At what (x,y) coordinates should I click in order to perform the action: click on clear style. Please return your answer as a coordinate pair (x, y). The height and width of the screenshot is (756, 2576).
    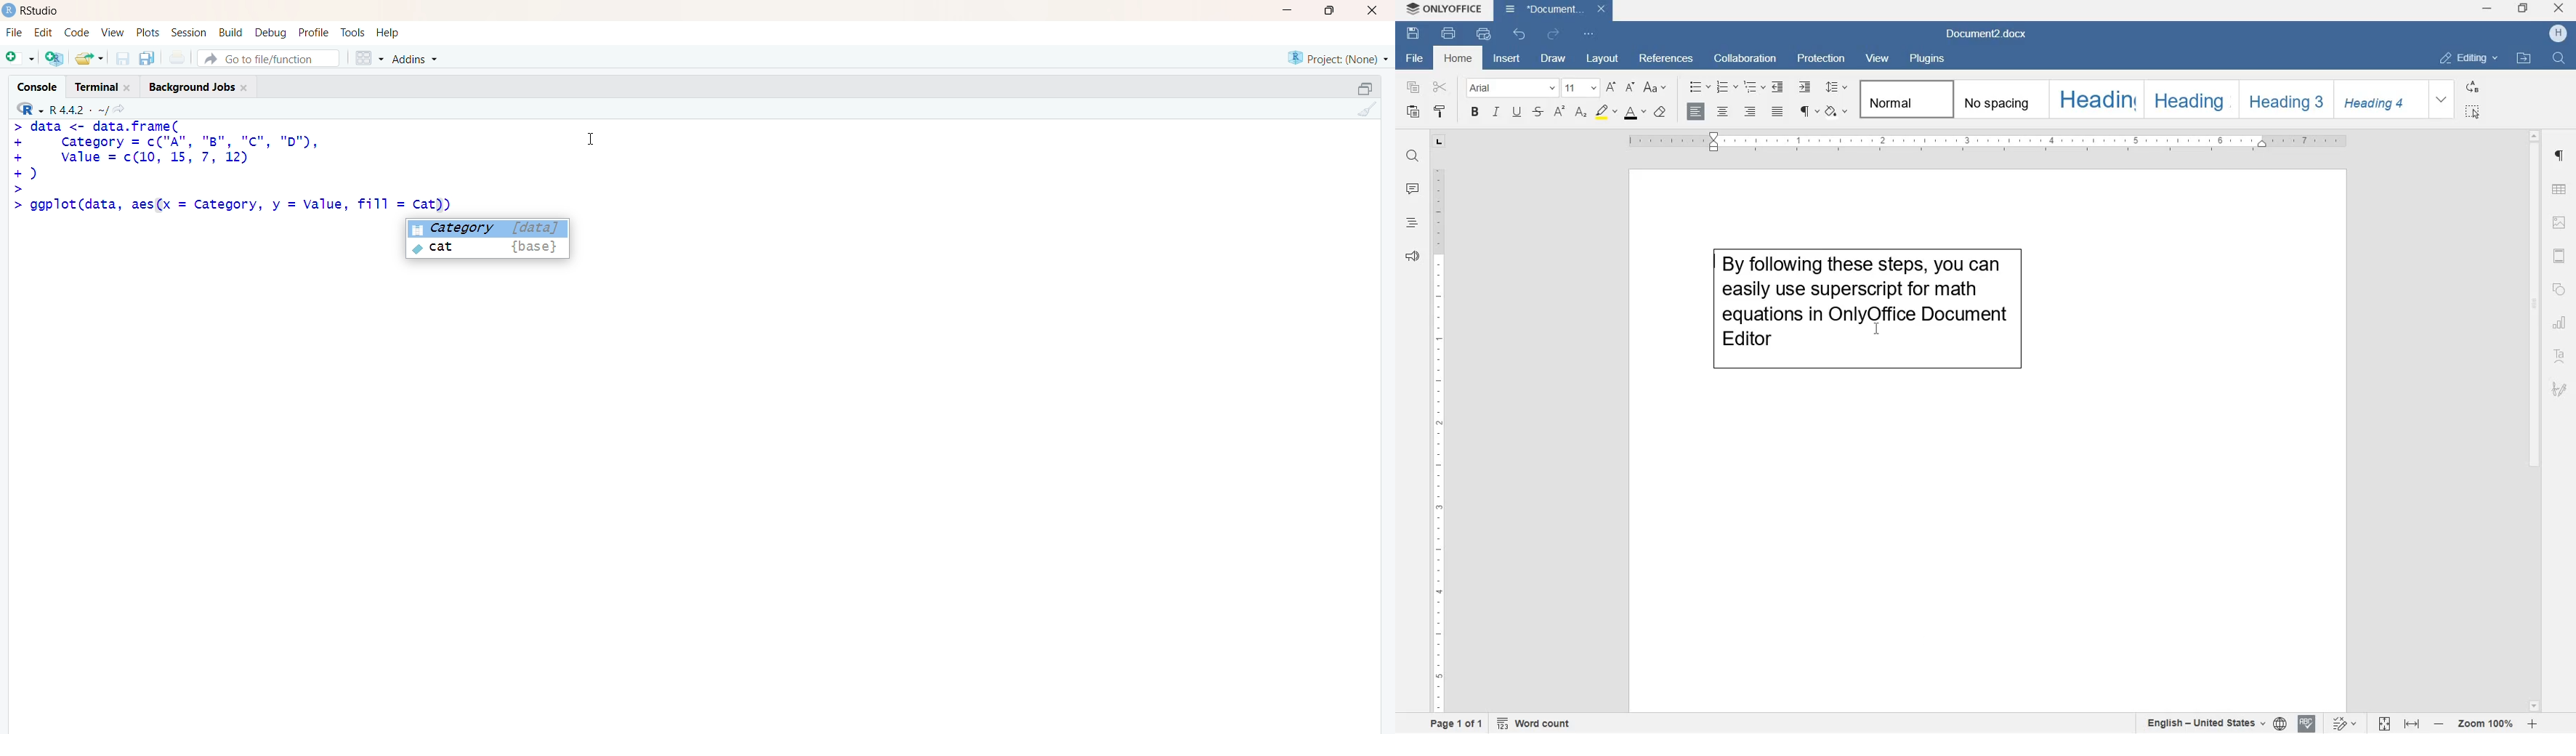
    Looking at the image, I should click on (1660, 112).